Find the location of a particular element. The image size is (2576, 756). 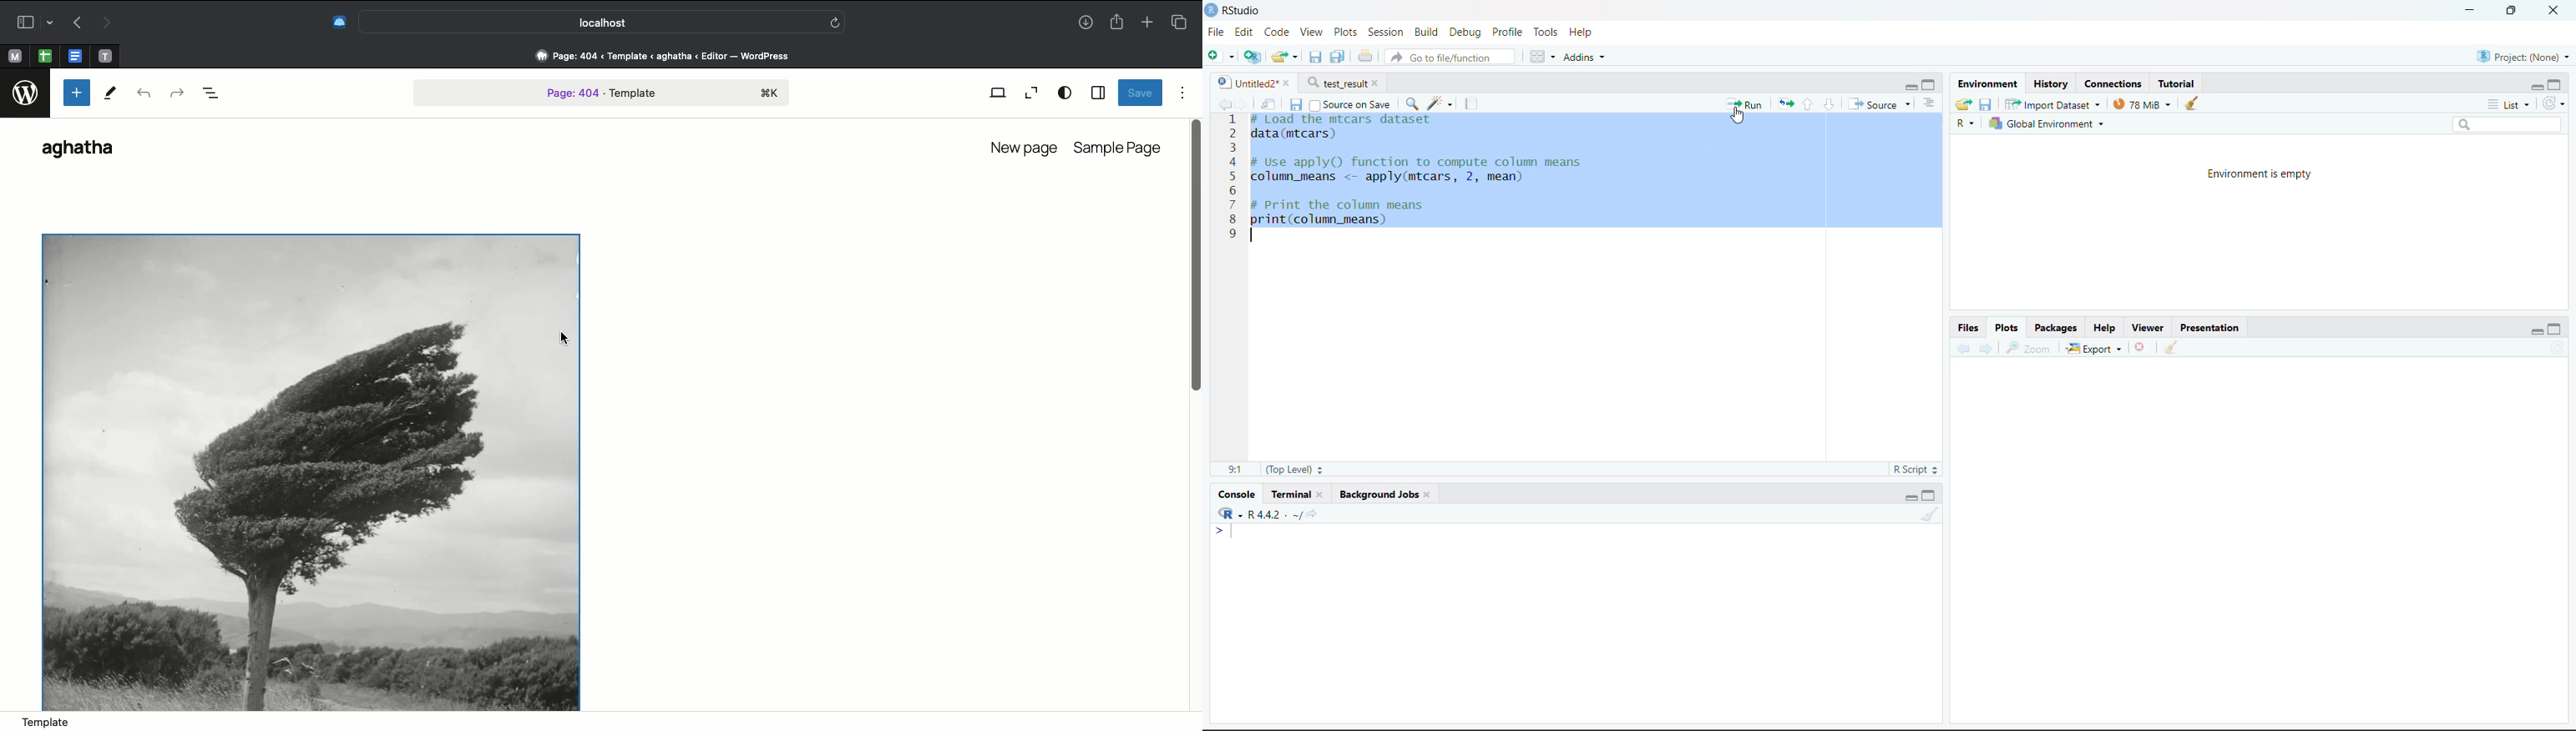

130kib used by R session (Source: Windows System) is located at coordinates (2146, 104).